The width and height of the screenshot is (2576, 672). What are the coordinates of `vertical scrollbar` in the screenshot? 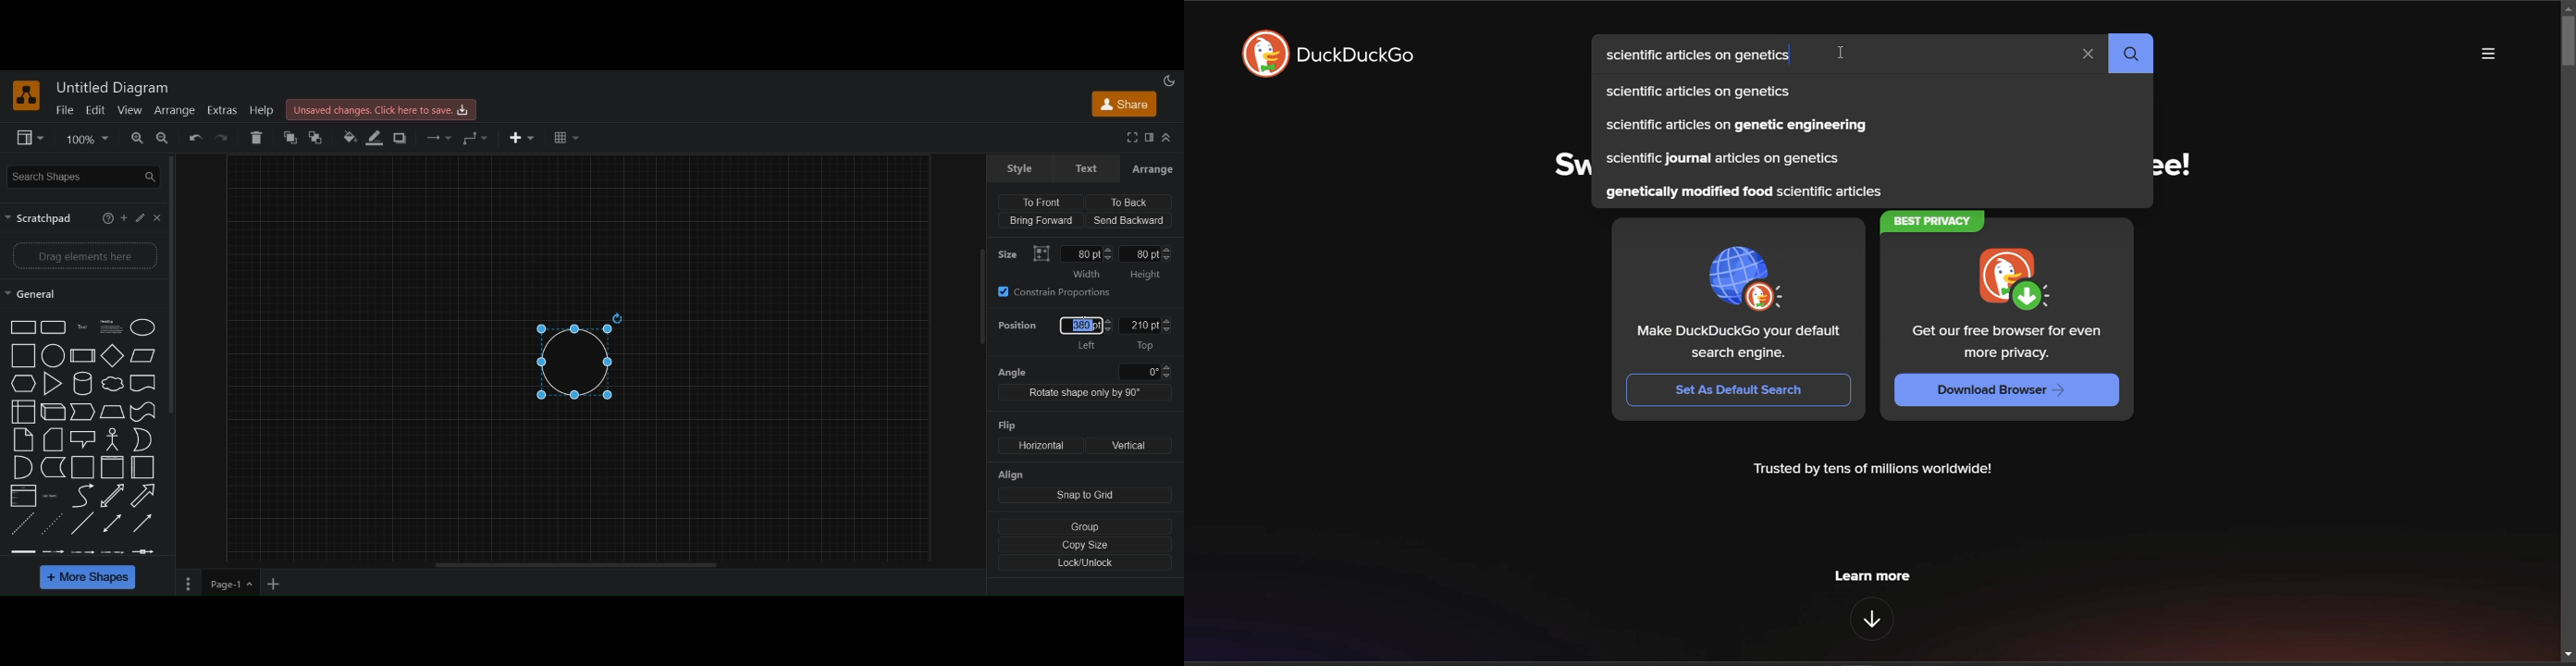 It's located at (982, 297).